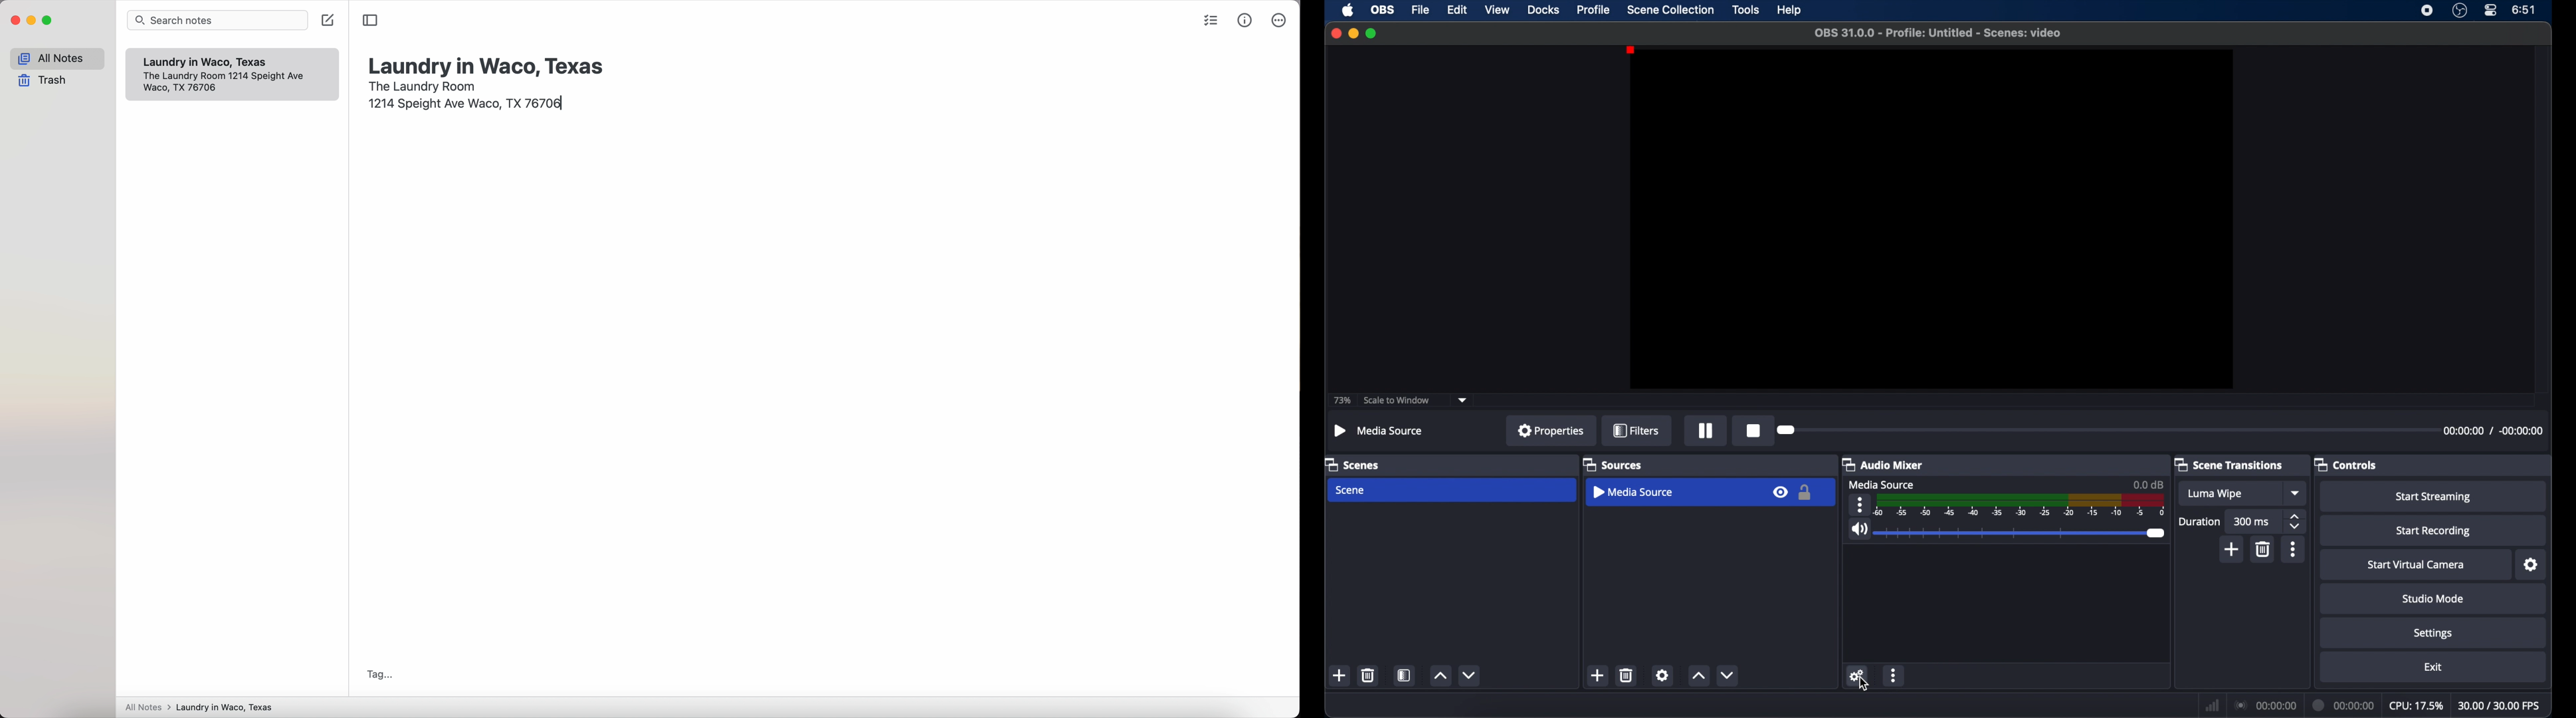 The width and height of the screenshot is (2576, 728). Describe the element at coordinates (2200, 523) in the screenshot. I see `duration` at that location.